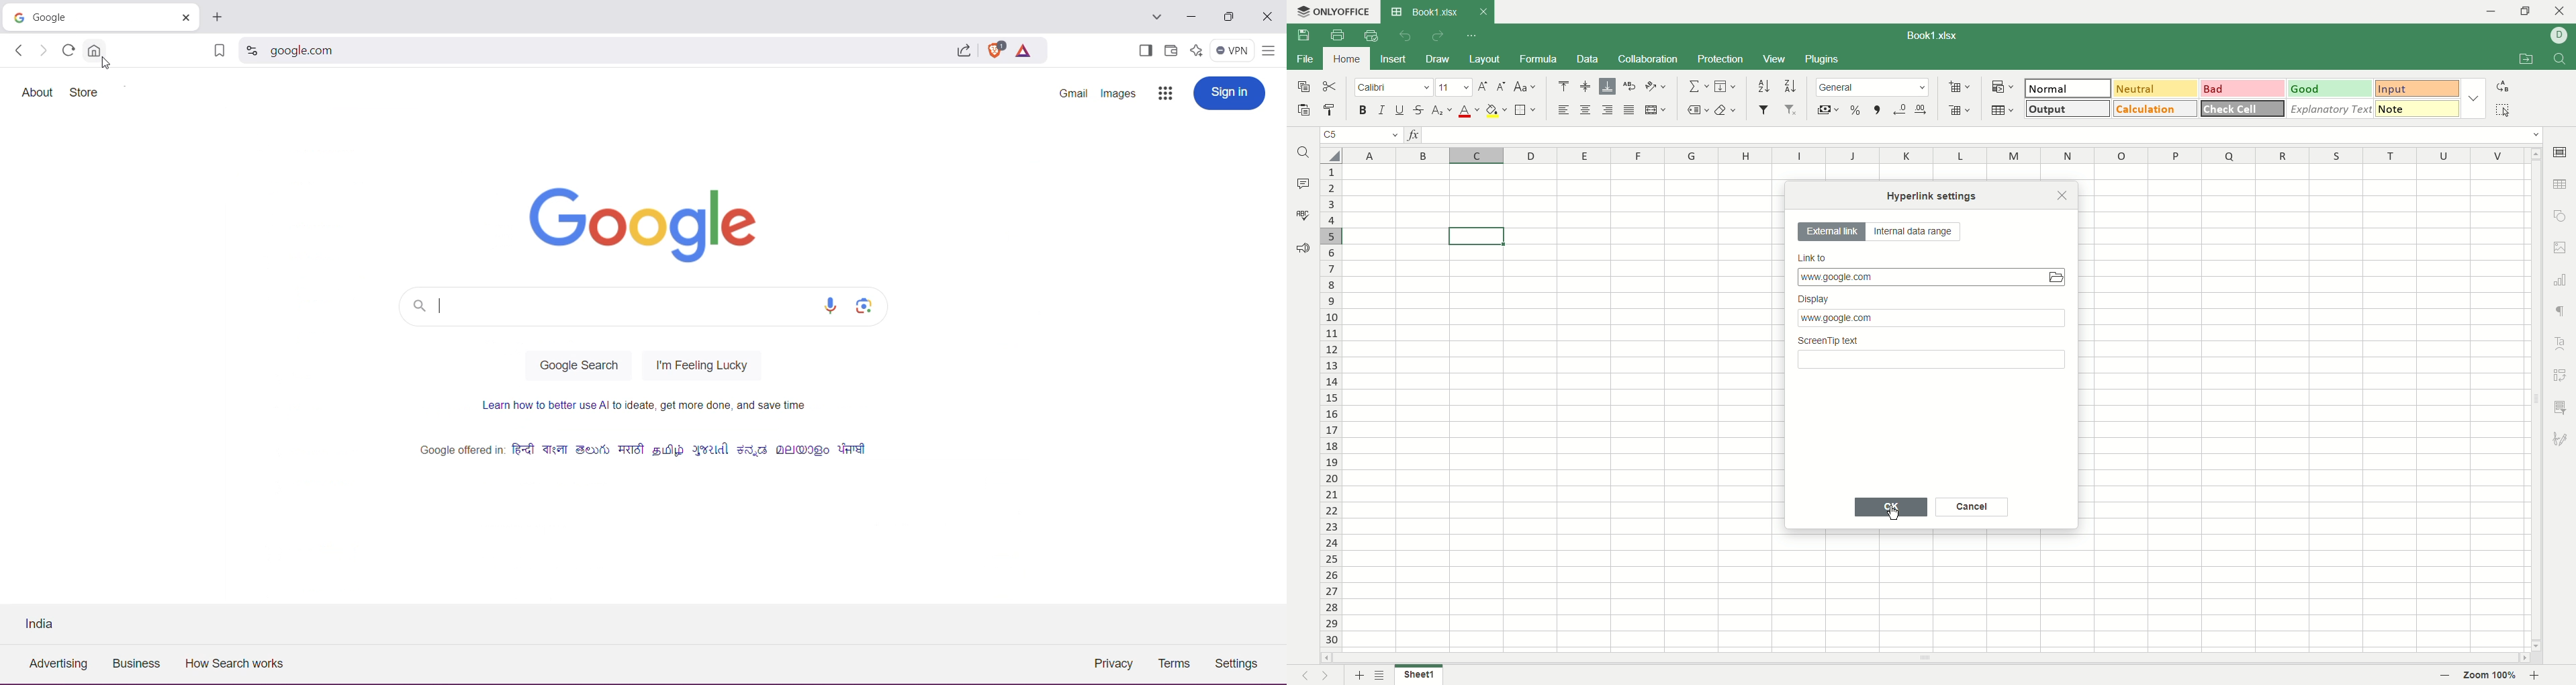 The image size is (2576, 700). I want to click on accounting style, so click(1828, 109).